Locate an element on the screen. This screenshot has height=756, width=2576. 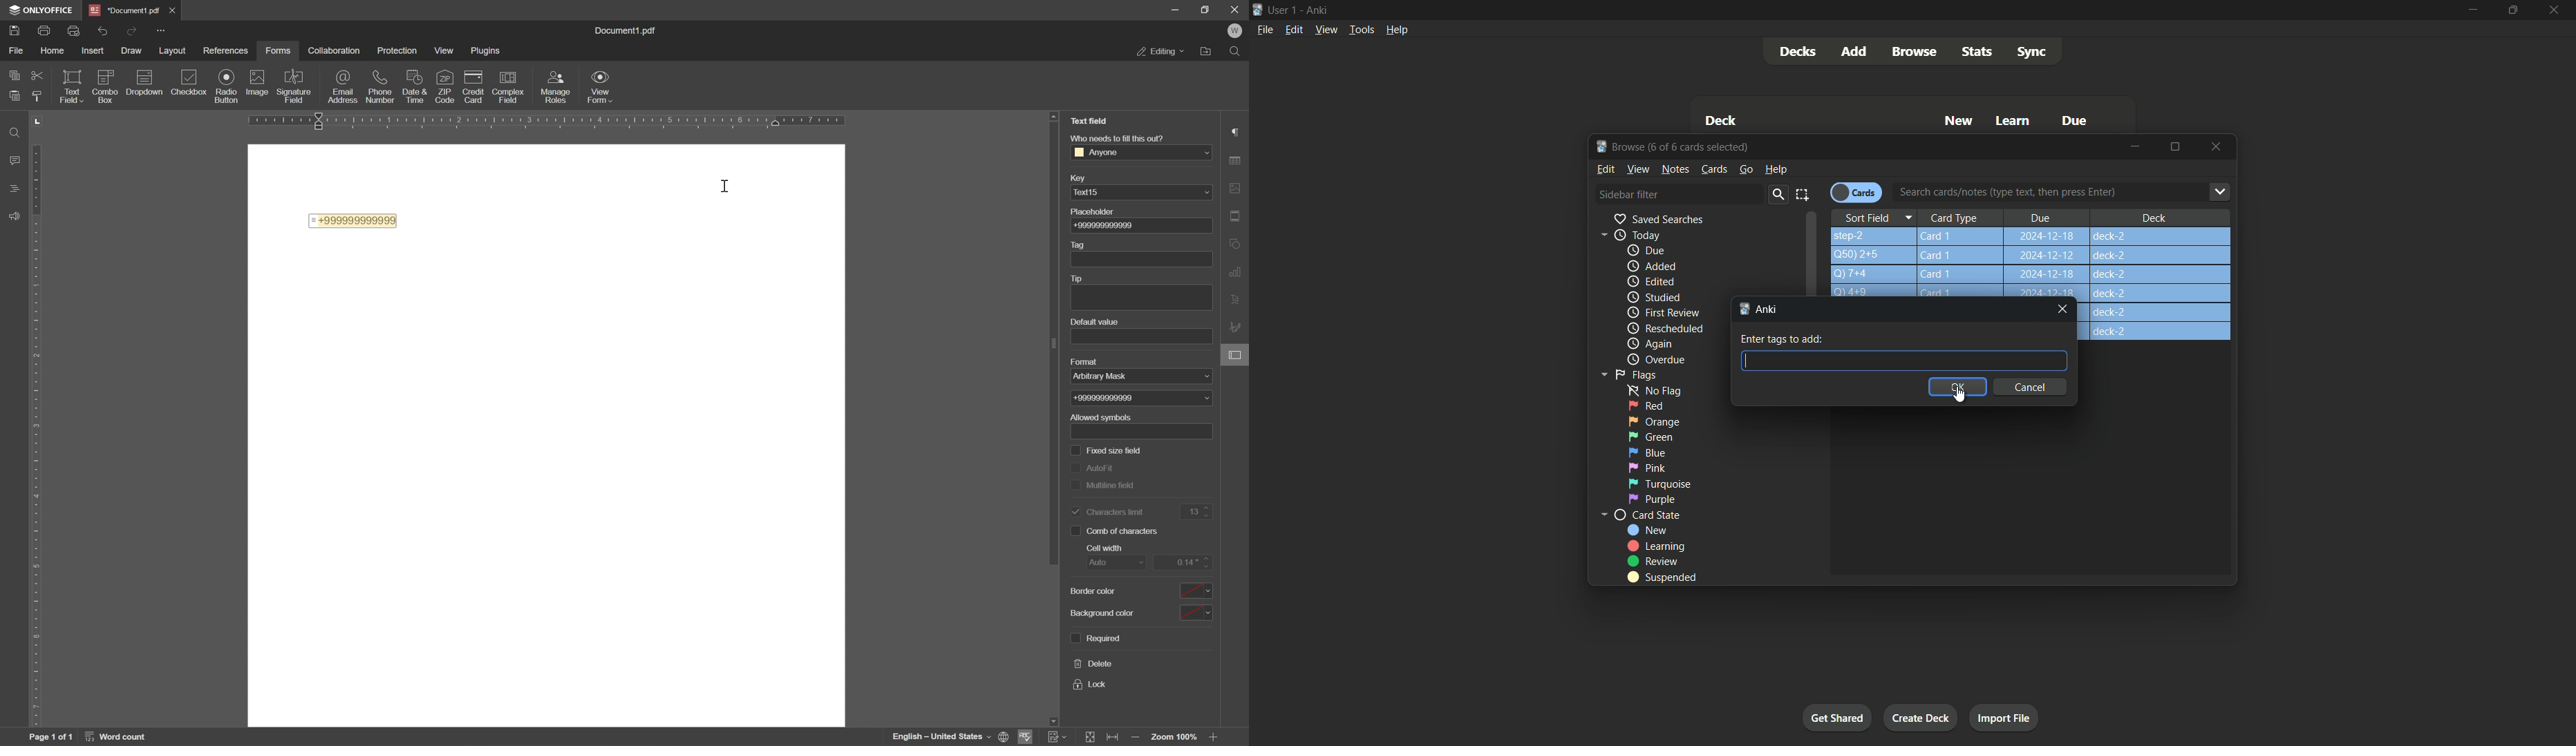
Help menu is located at coordinates (1399, 30).